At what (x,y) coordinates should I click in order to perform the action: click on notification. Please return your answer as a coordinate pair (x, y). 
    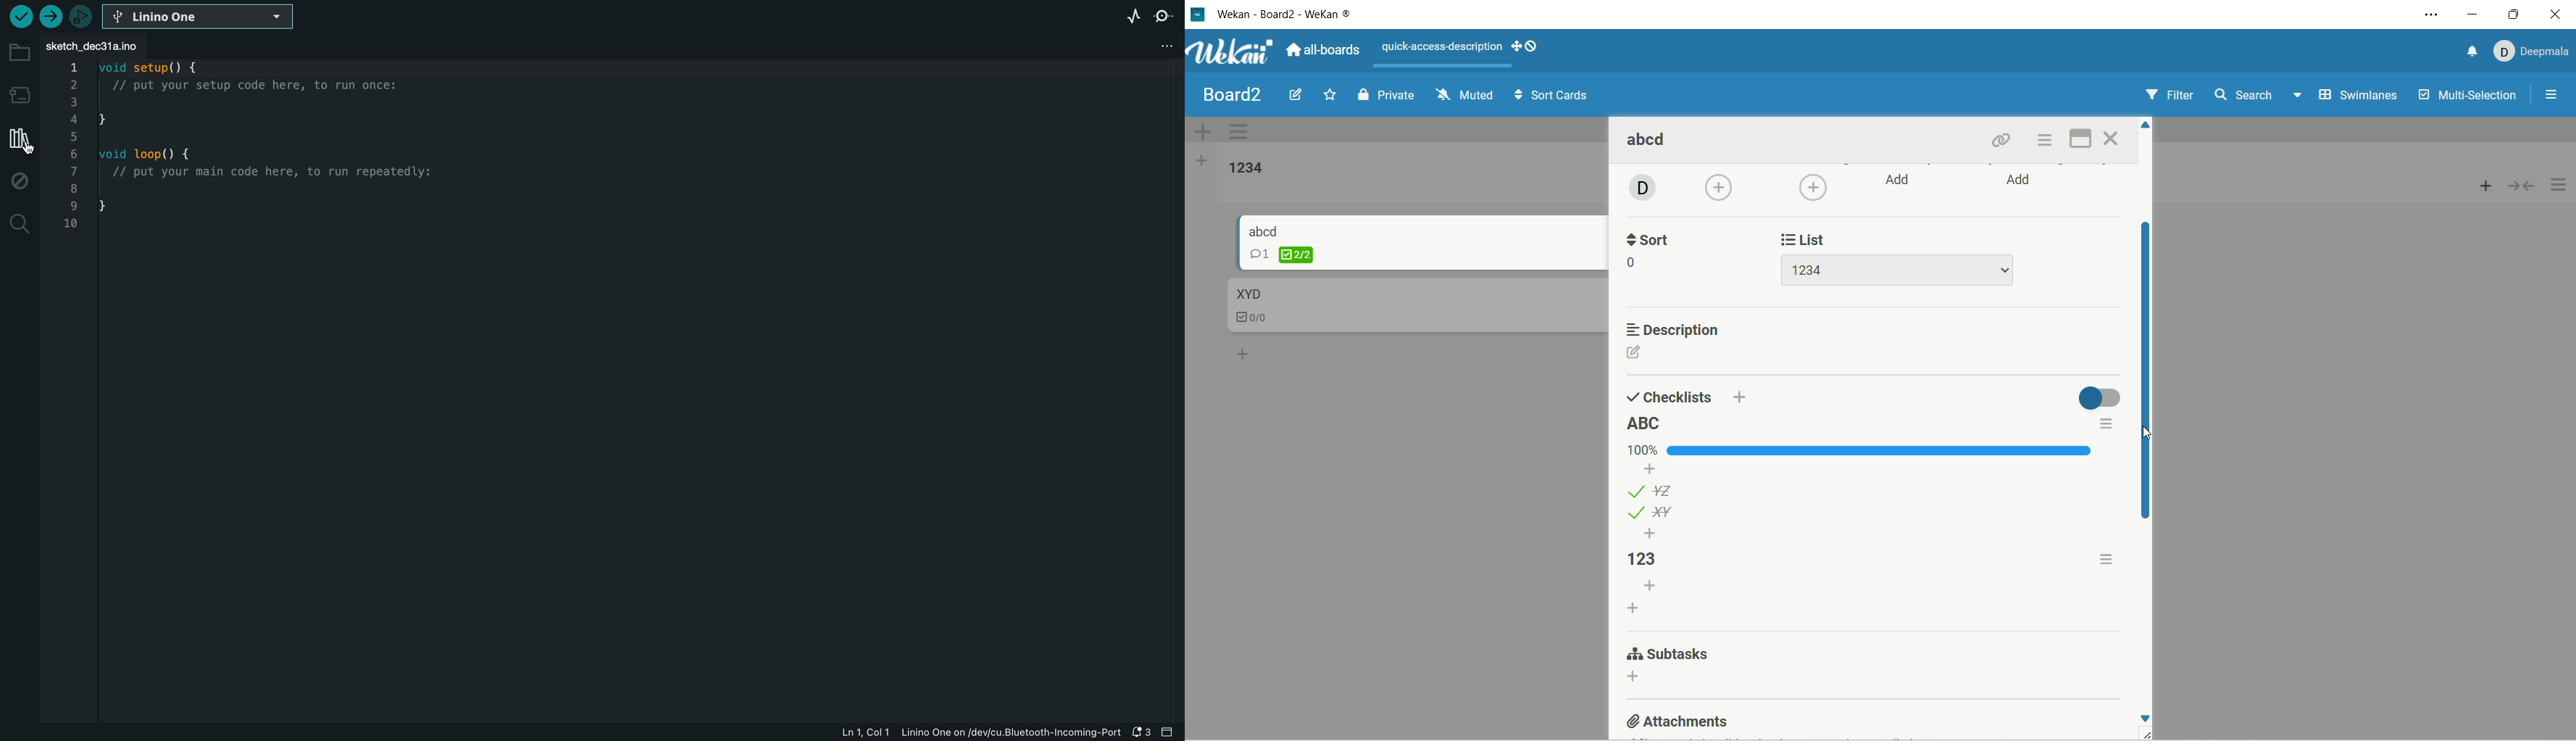
    Looking at the image, I should click on (2469, 54).